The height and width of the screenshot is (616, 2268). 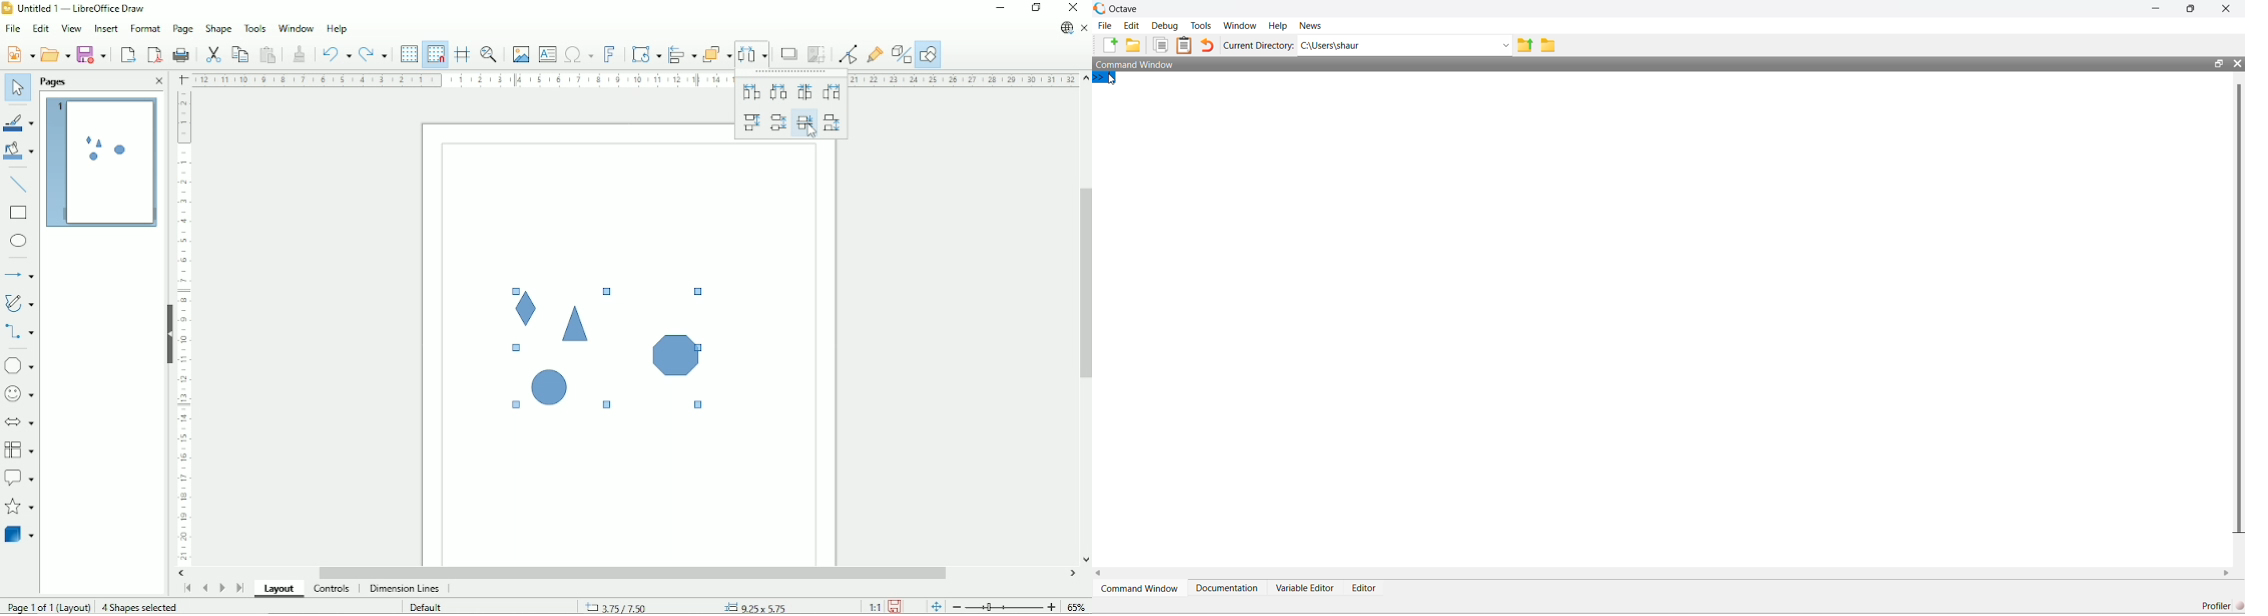 What do you see at coordinates (239, 53) in the screenshot?
I see `Copy` at bounding box center [239, 53].